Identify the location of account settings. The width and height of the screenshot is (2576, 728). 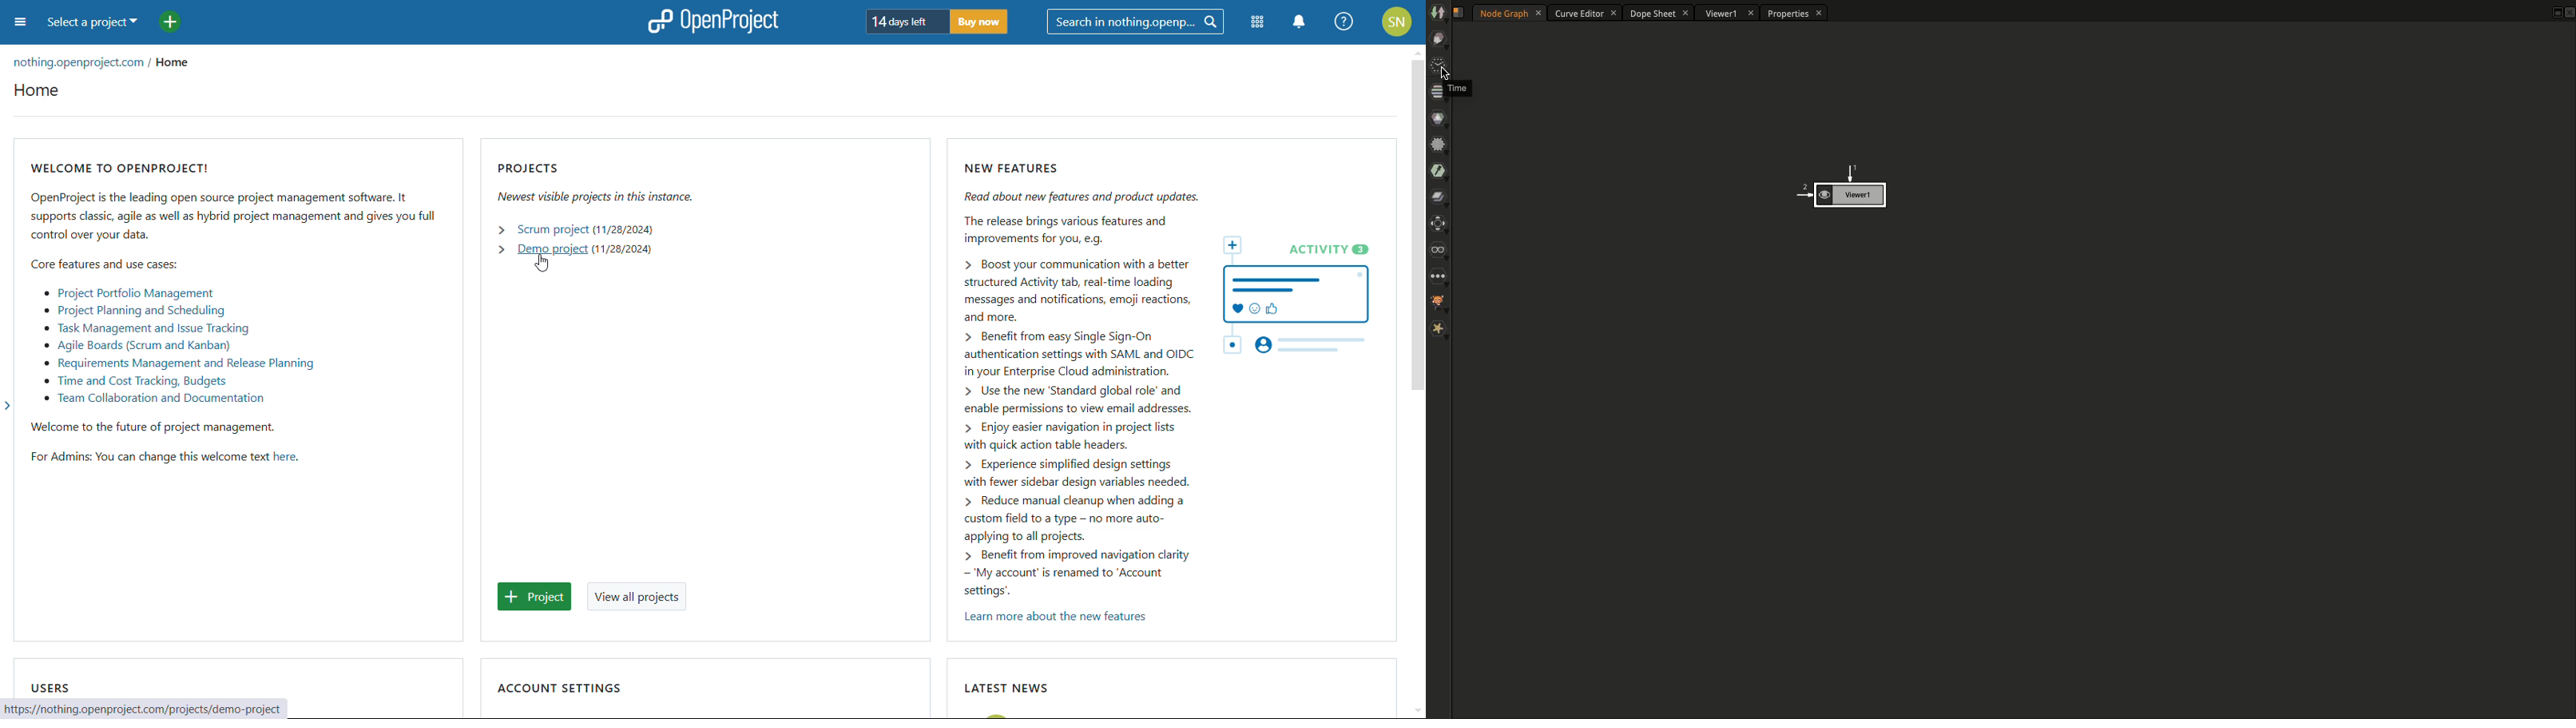
(558, 689).